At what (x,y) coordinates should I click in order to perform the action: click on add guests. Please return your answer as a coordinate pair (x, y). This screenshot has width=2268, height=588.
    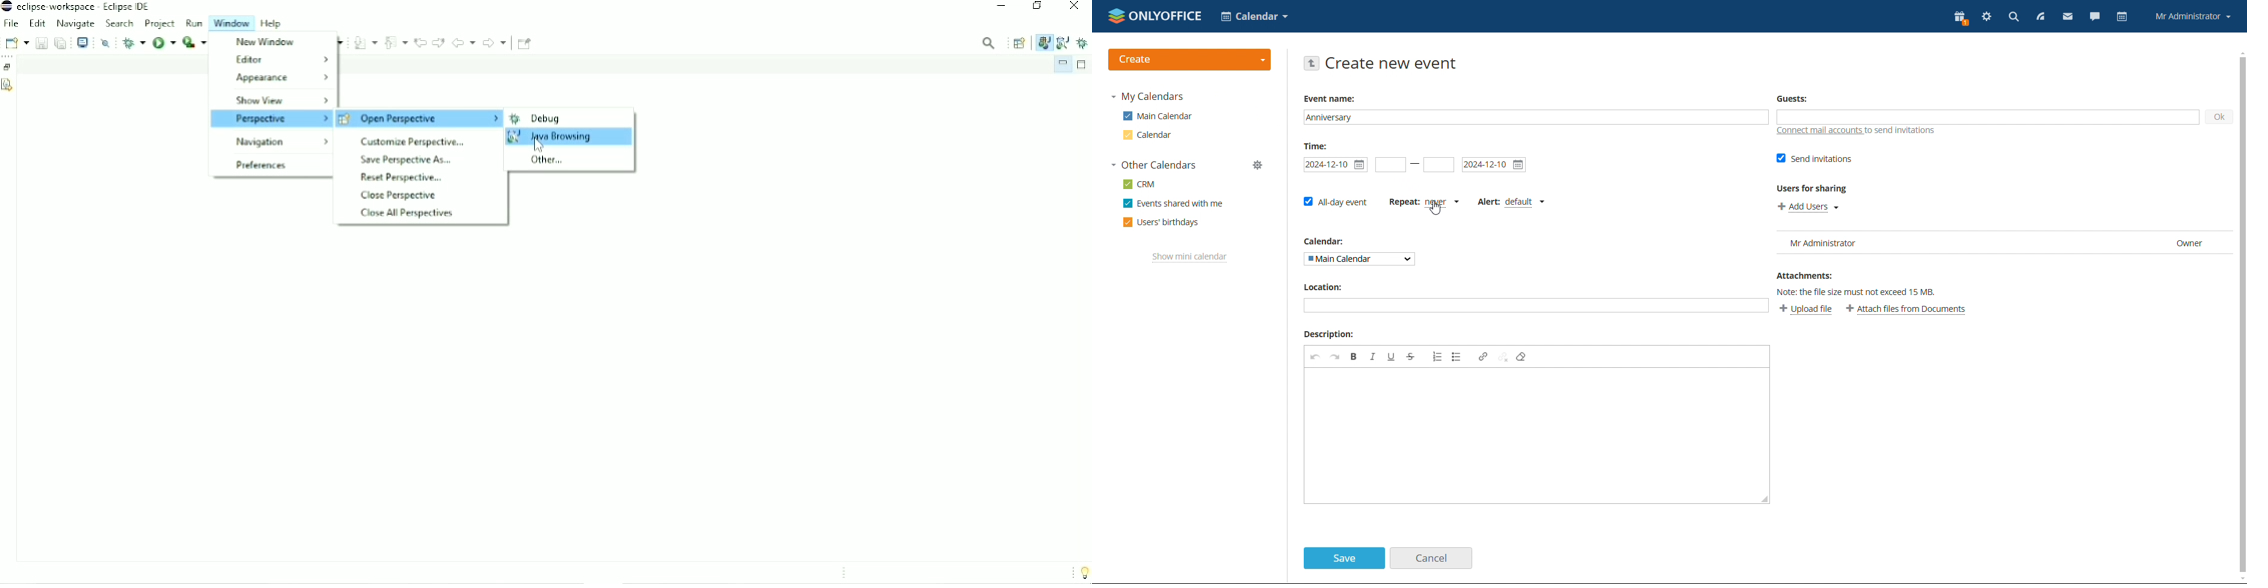
    Looking at the image, I should click on (1989, 117).